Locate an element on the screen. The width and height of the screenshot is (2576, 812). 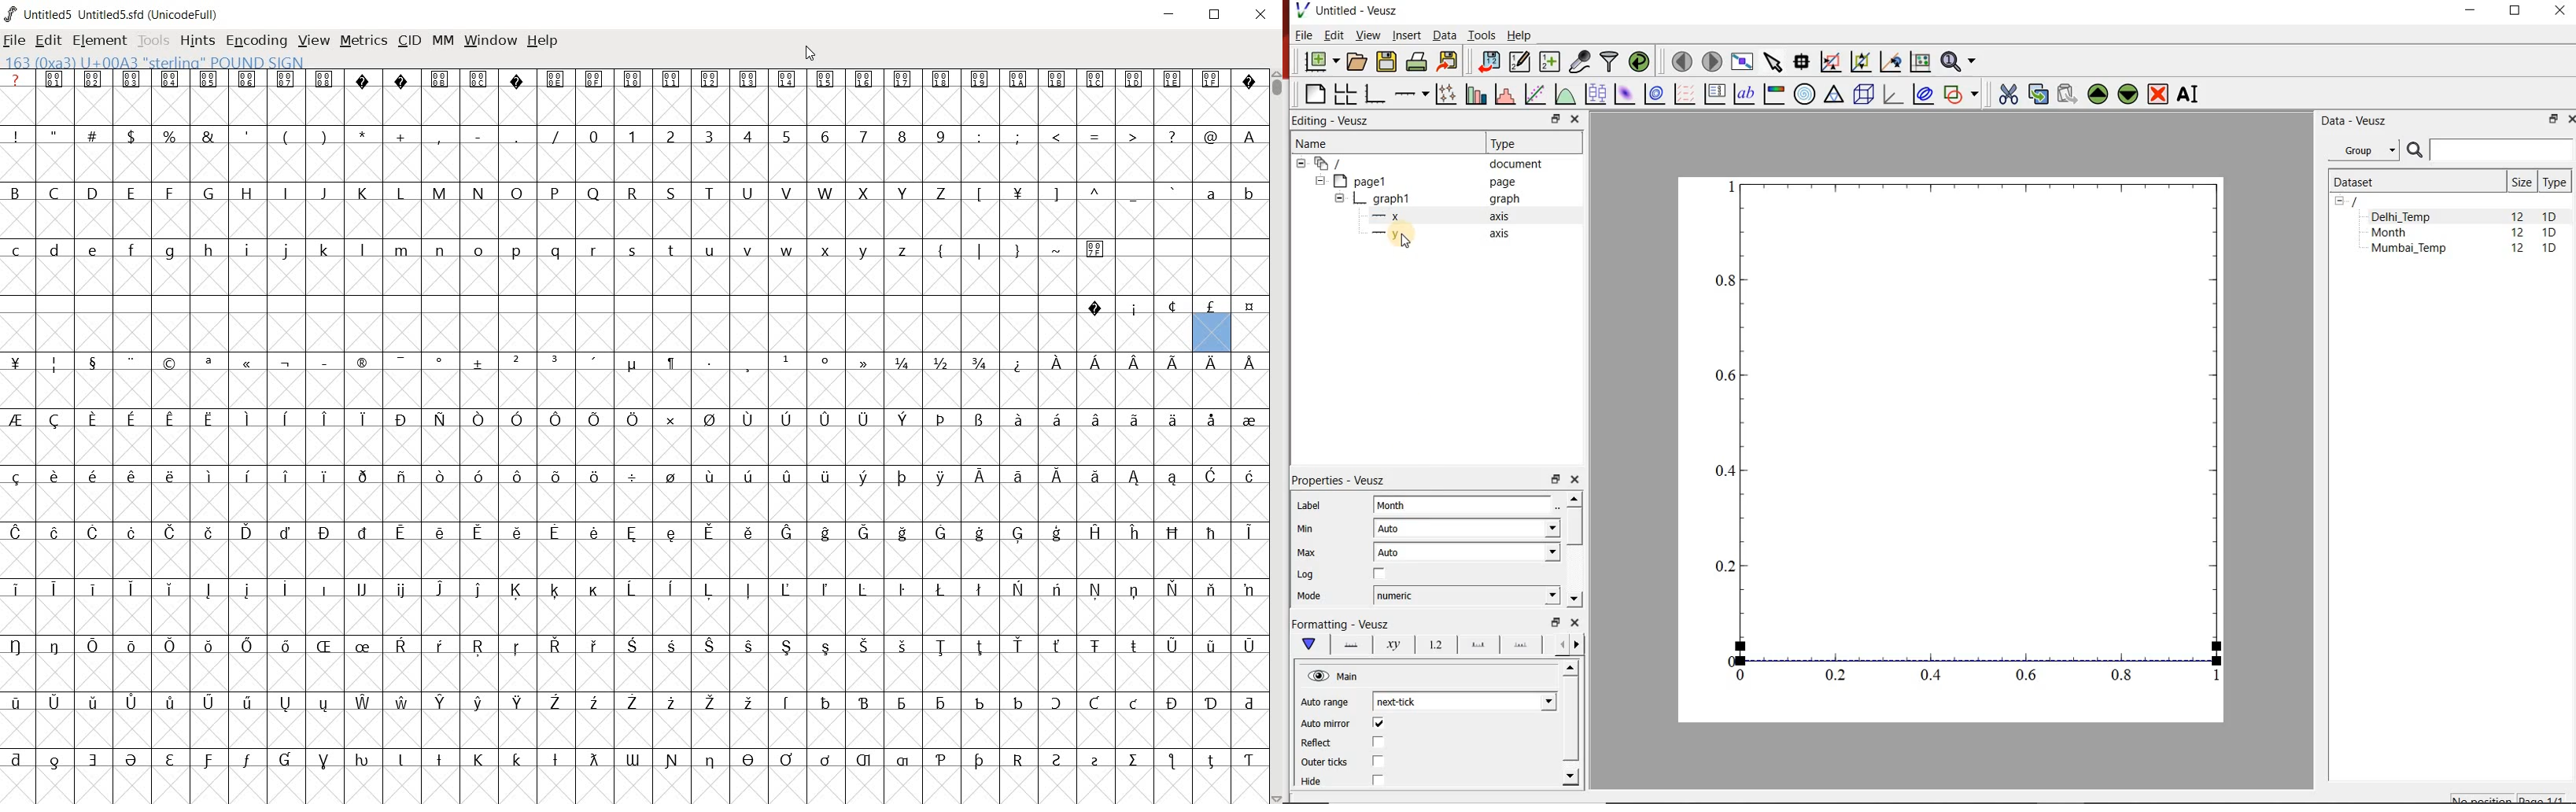
Symbol is located at coordinates (18, 477).